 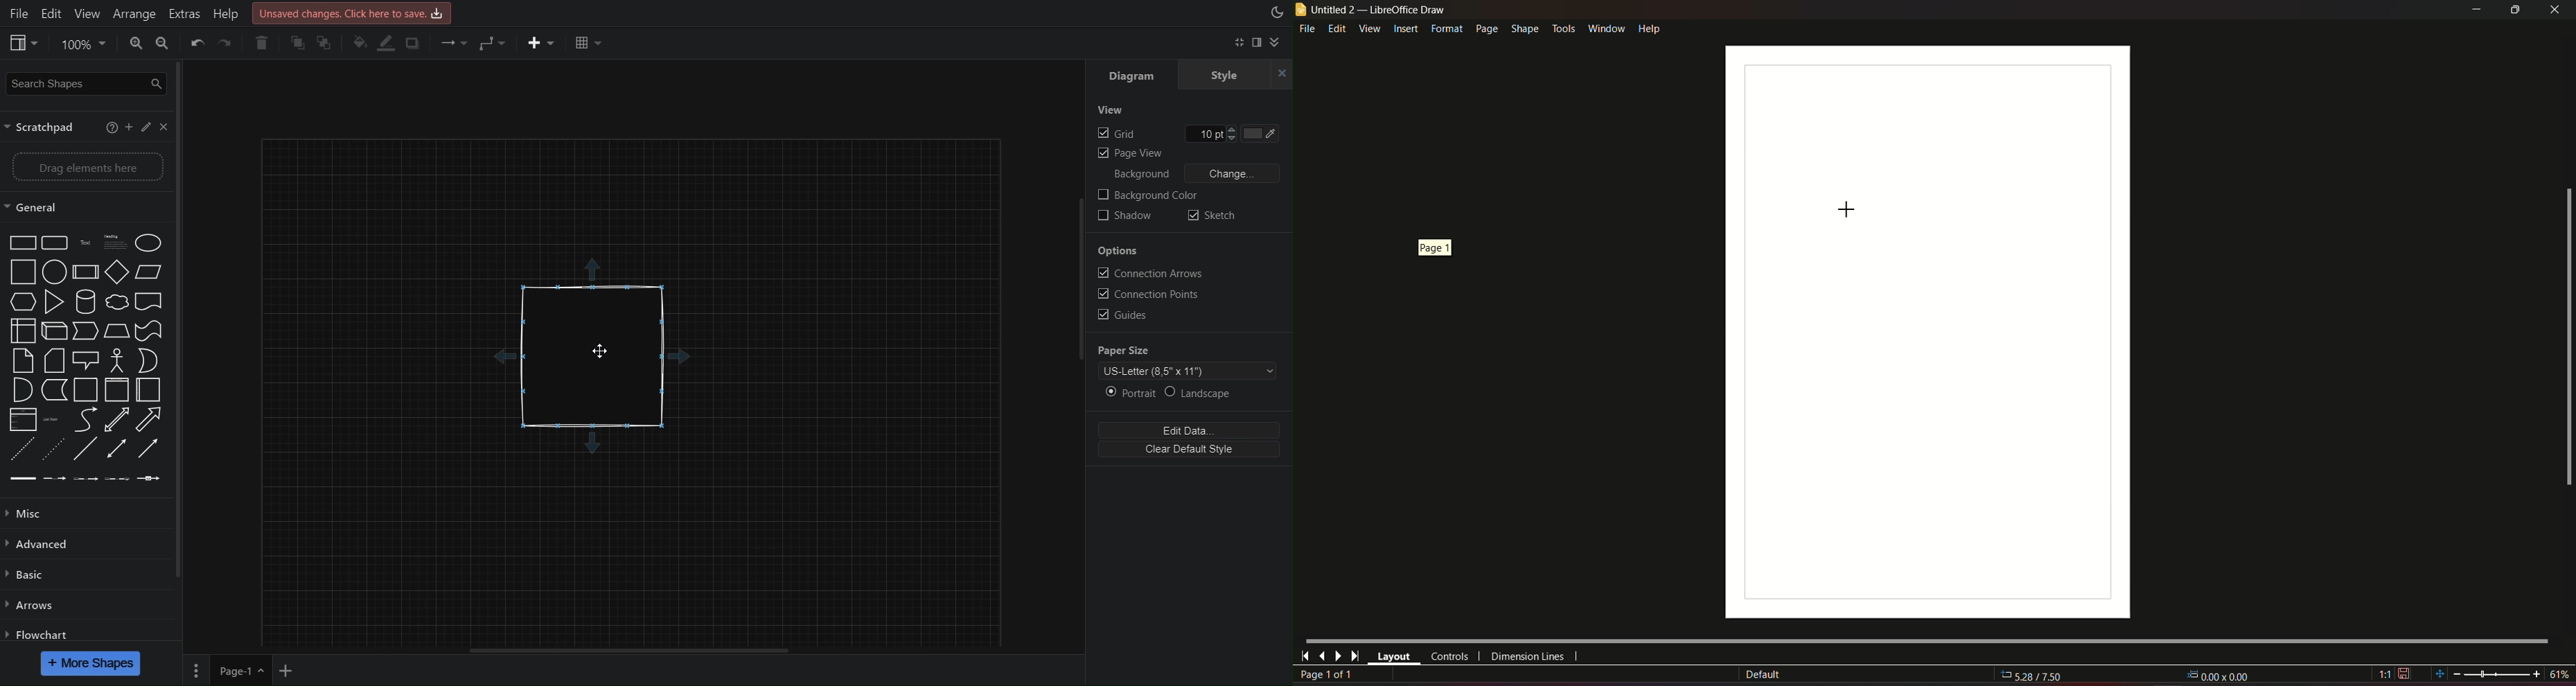 I want to click on minimize/maximize, so click(x=2515, y=10).